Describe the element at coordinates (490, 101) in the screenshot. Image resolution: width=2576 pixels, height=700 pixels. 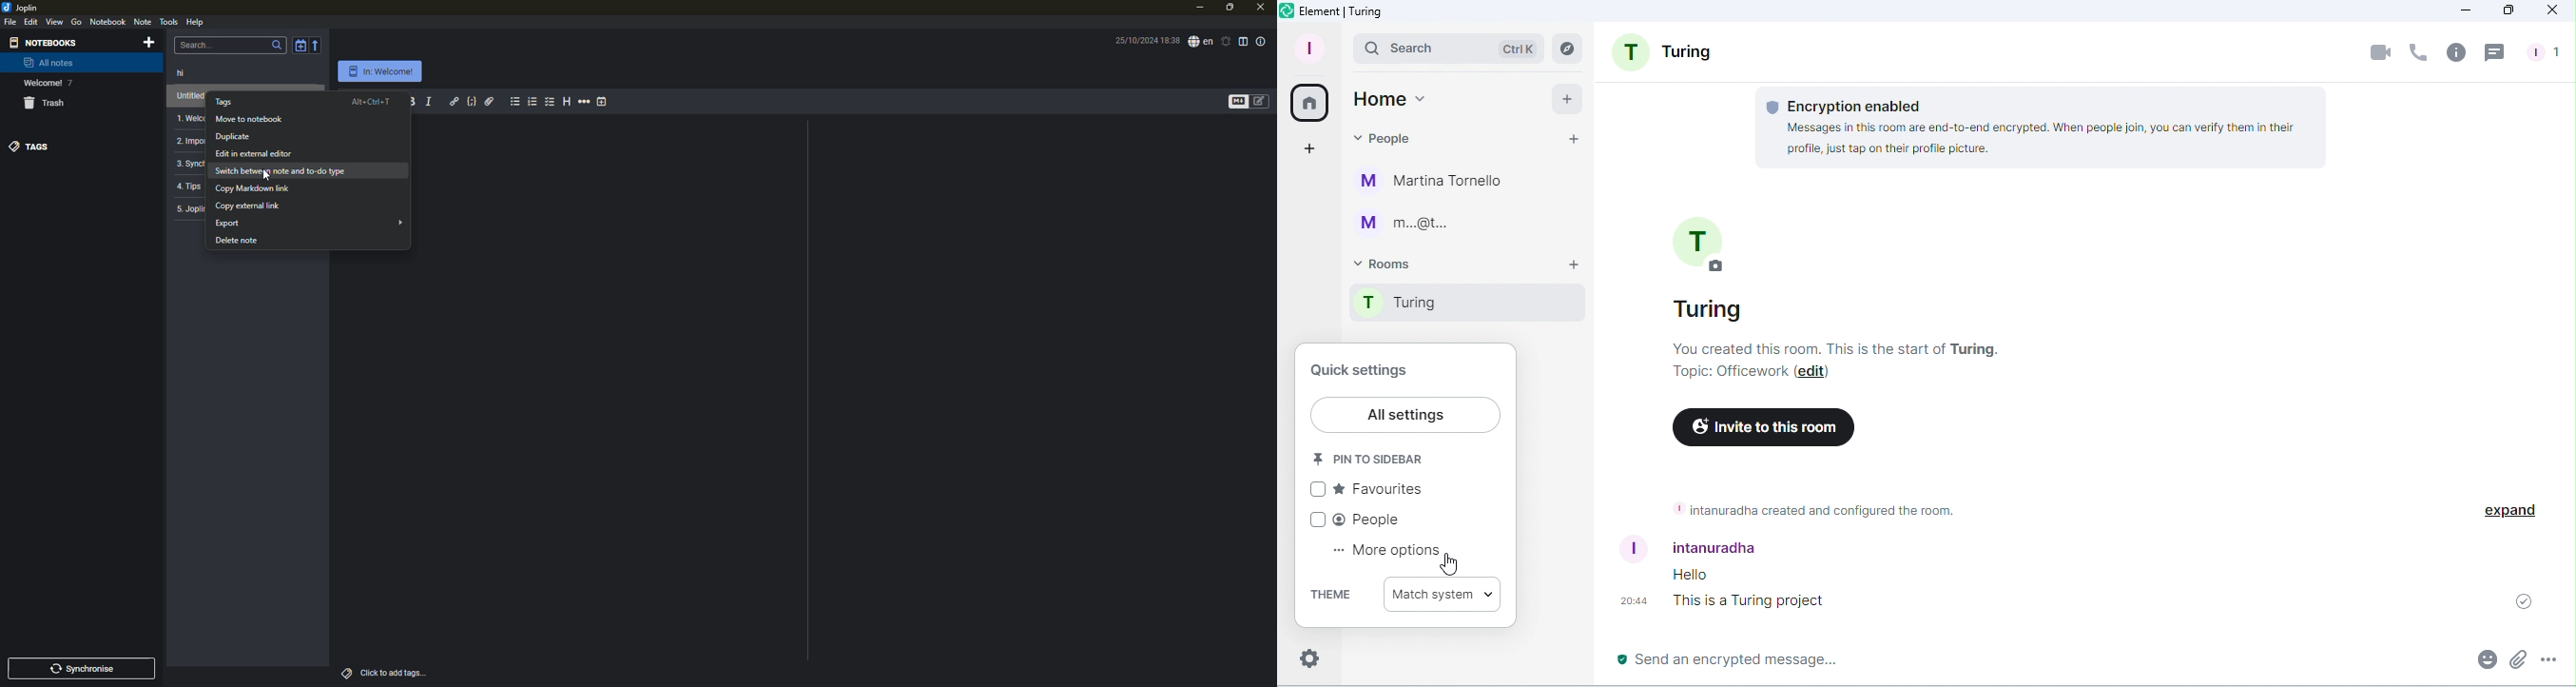
I see `attach file` at that location.